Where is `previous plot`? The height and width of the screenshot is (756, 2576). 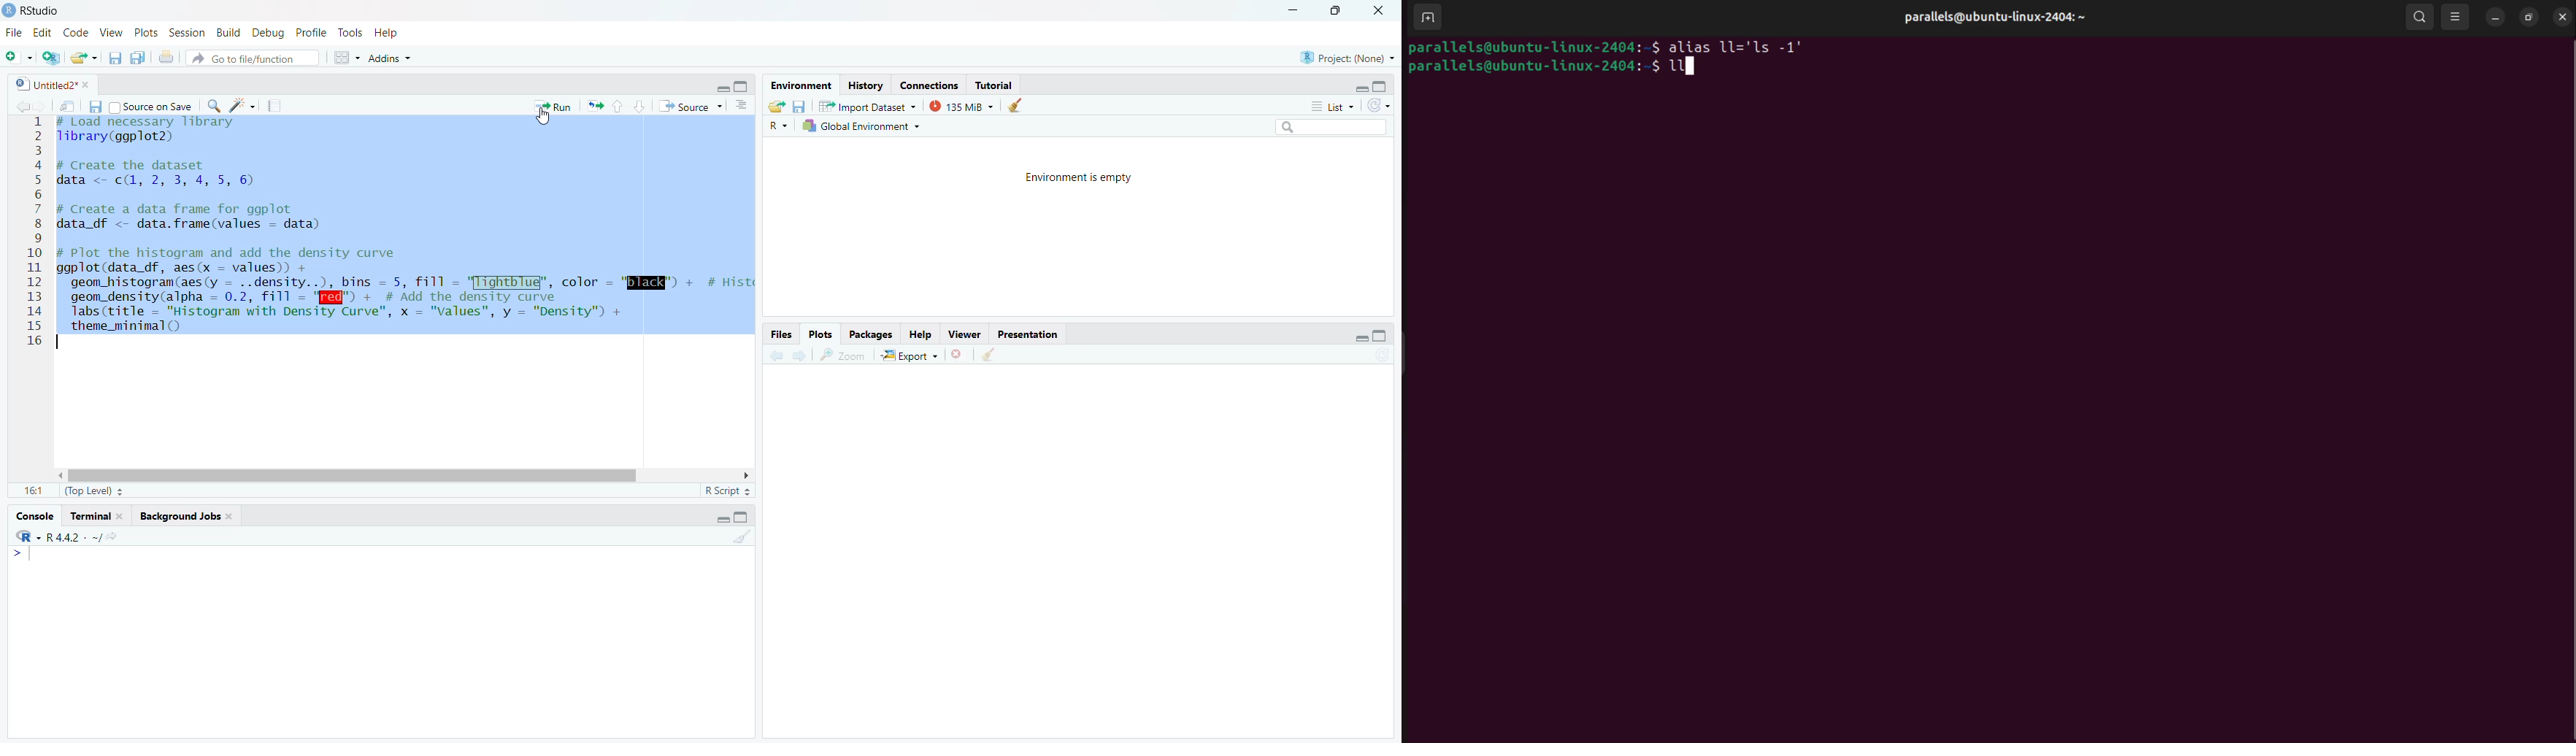
previous plot is located at coordinates (777, 355).